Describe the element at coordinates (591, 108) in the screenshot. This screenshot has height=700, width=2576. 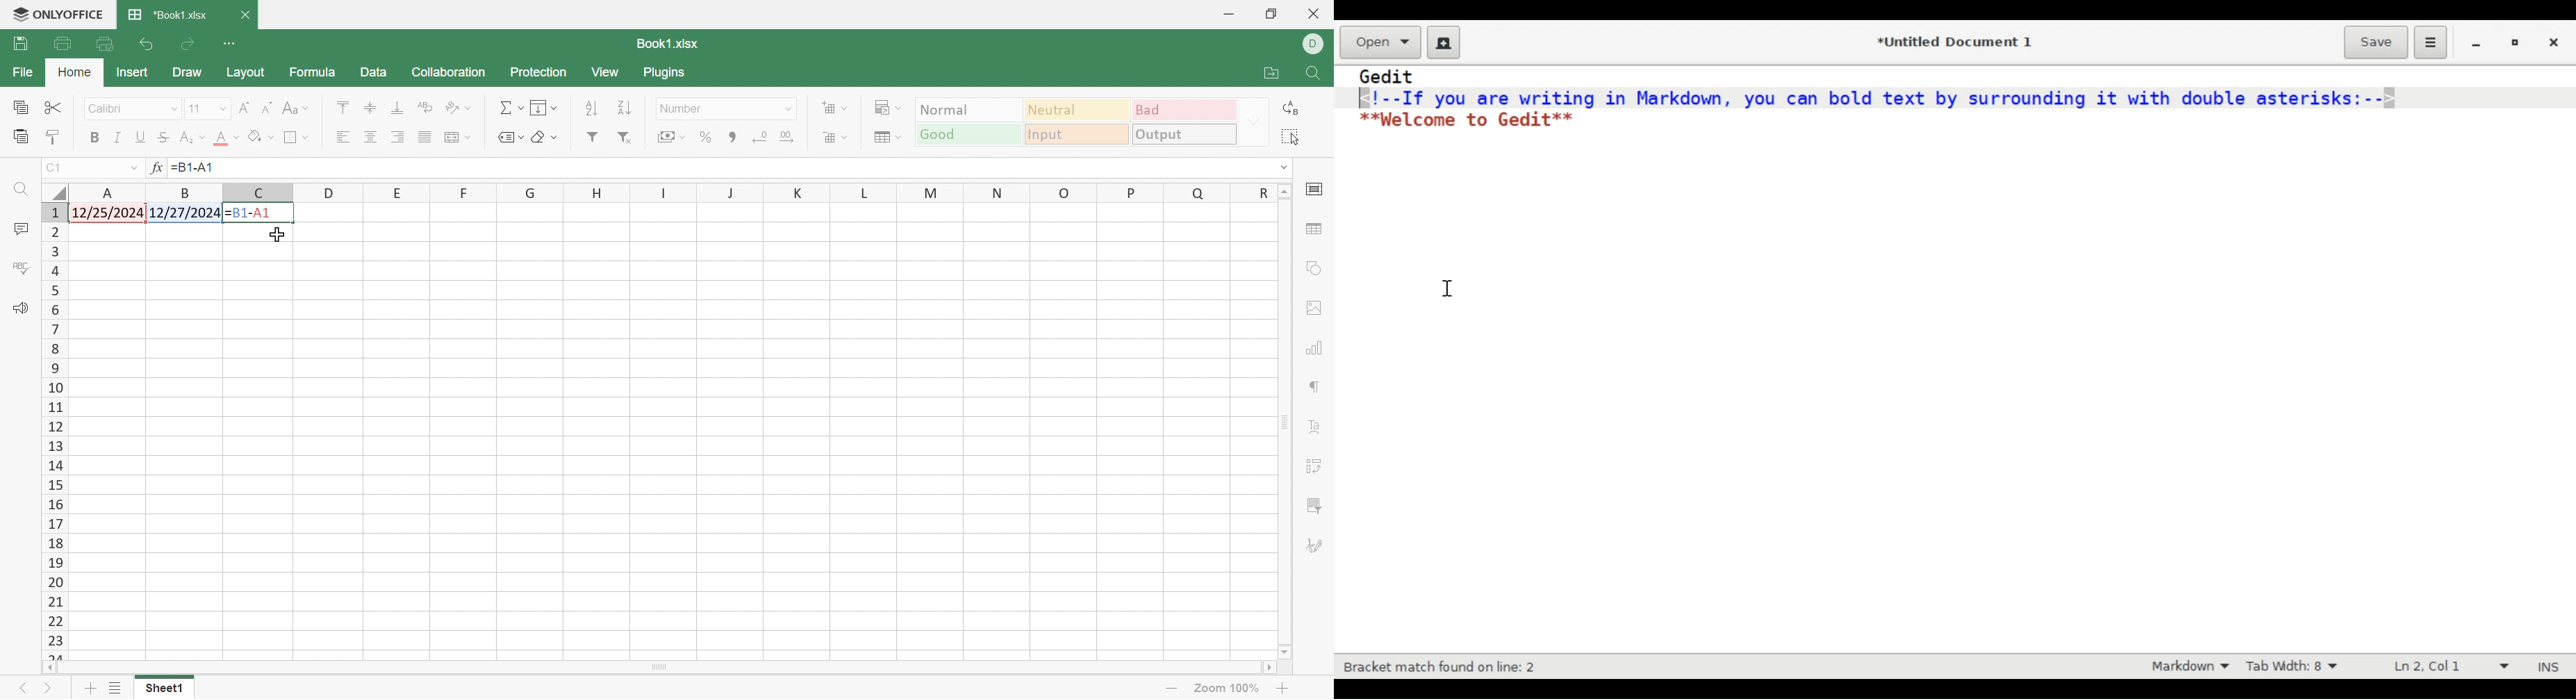
I see `Ascending order` at that location.